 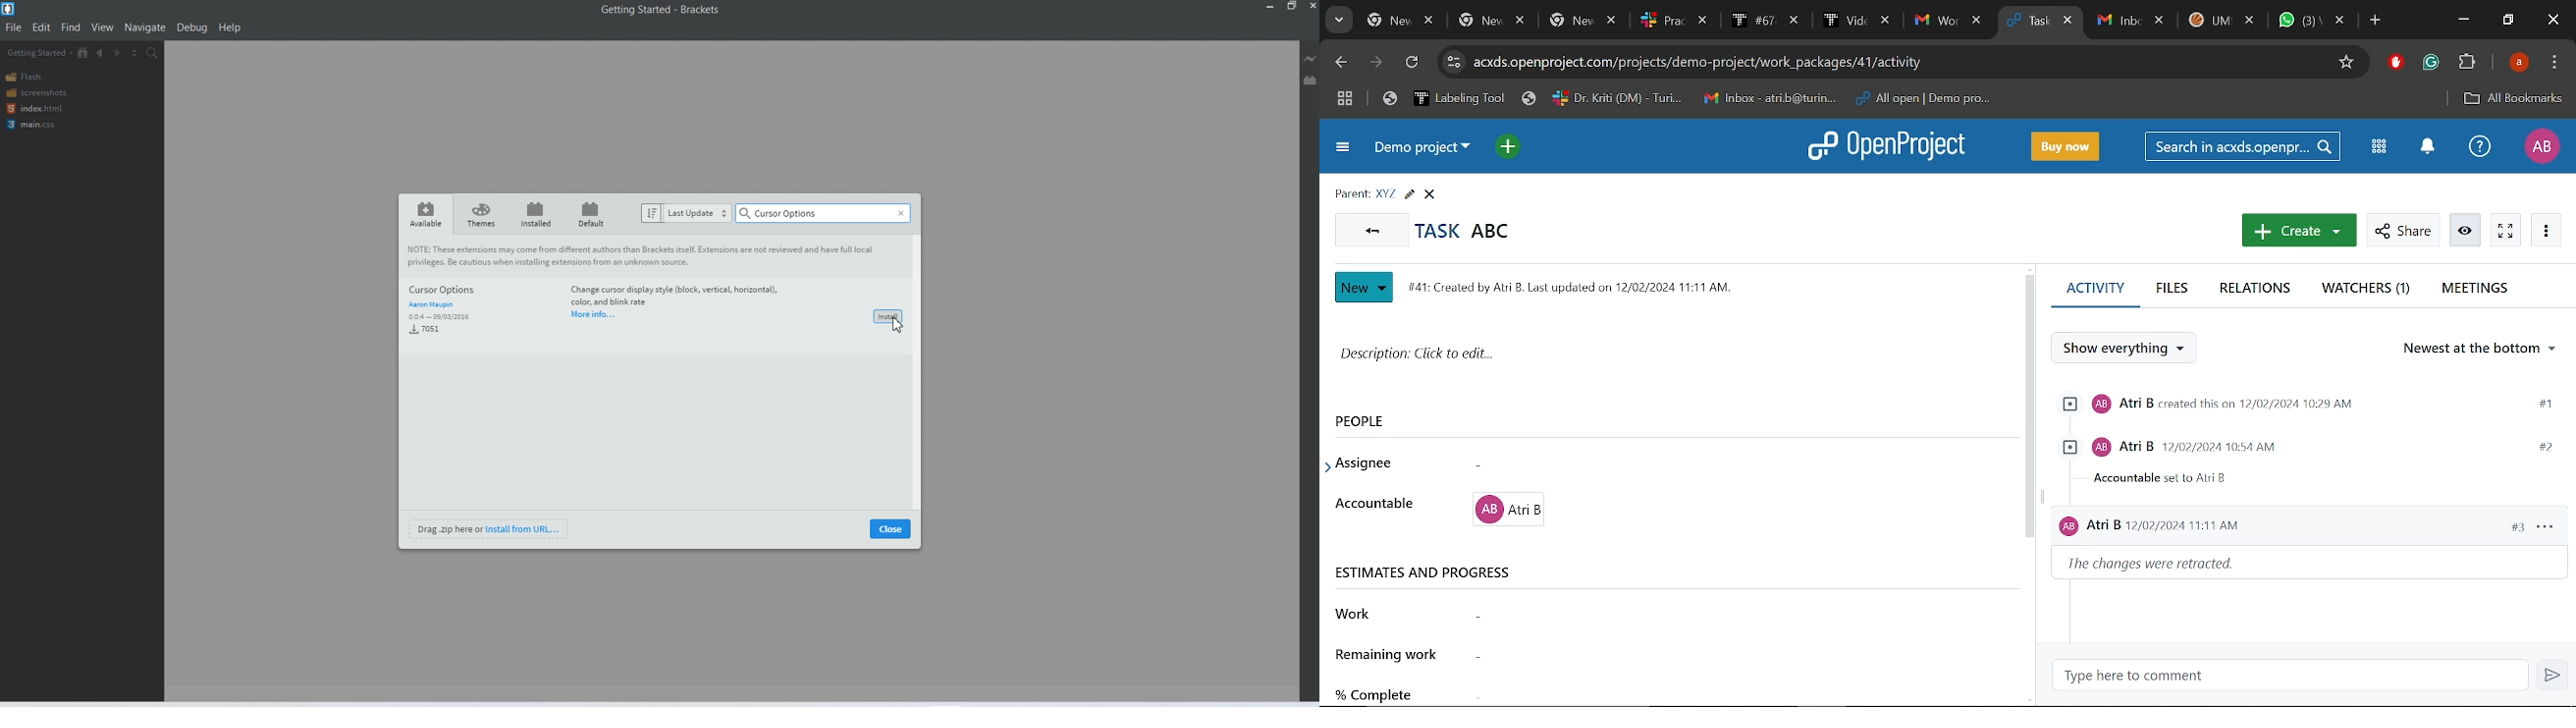 What do you see at coordinates (1311, 80) in the screenshot?
I see `Extension Manager` at bounding box center [1311, 80].